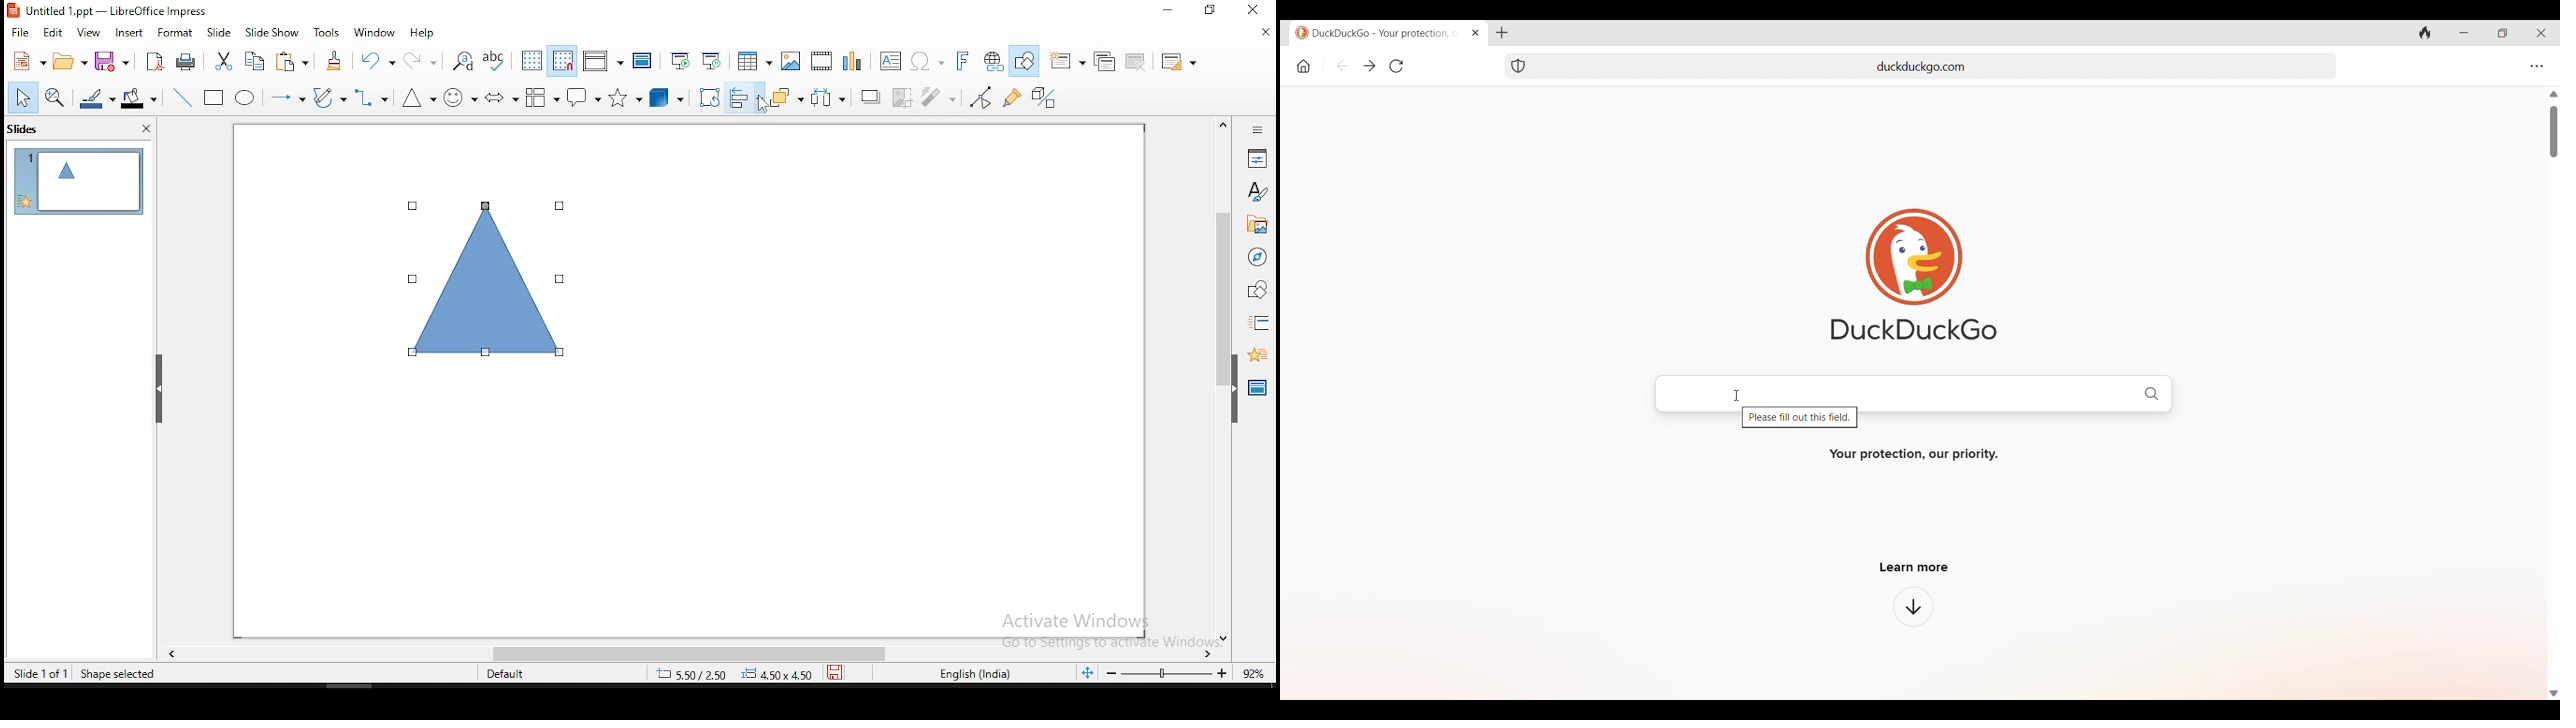 This screenshot has width=2576, height=728. I want to click on crop tool, so click(707, 97).